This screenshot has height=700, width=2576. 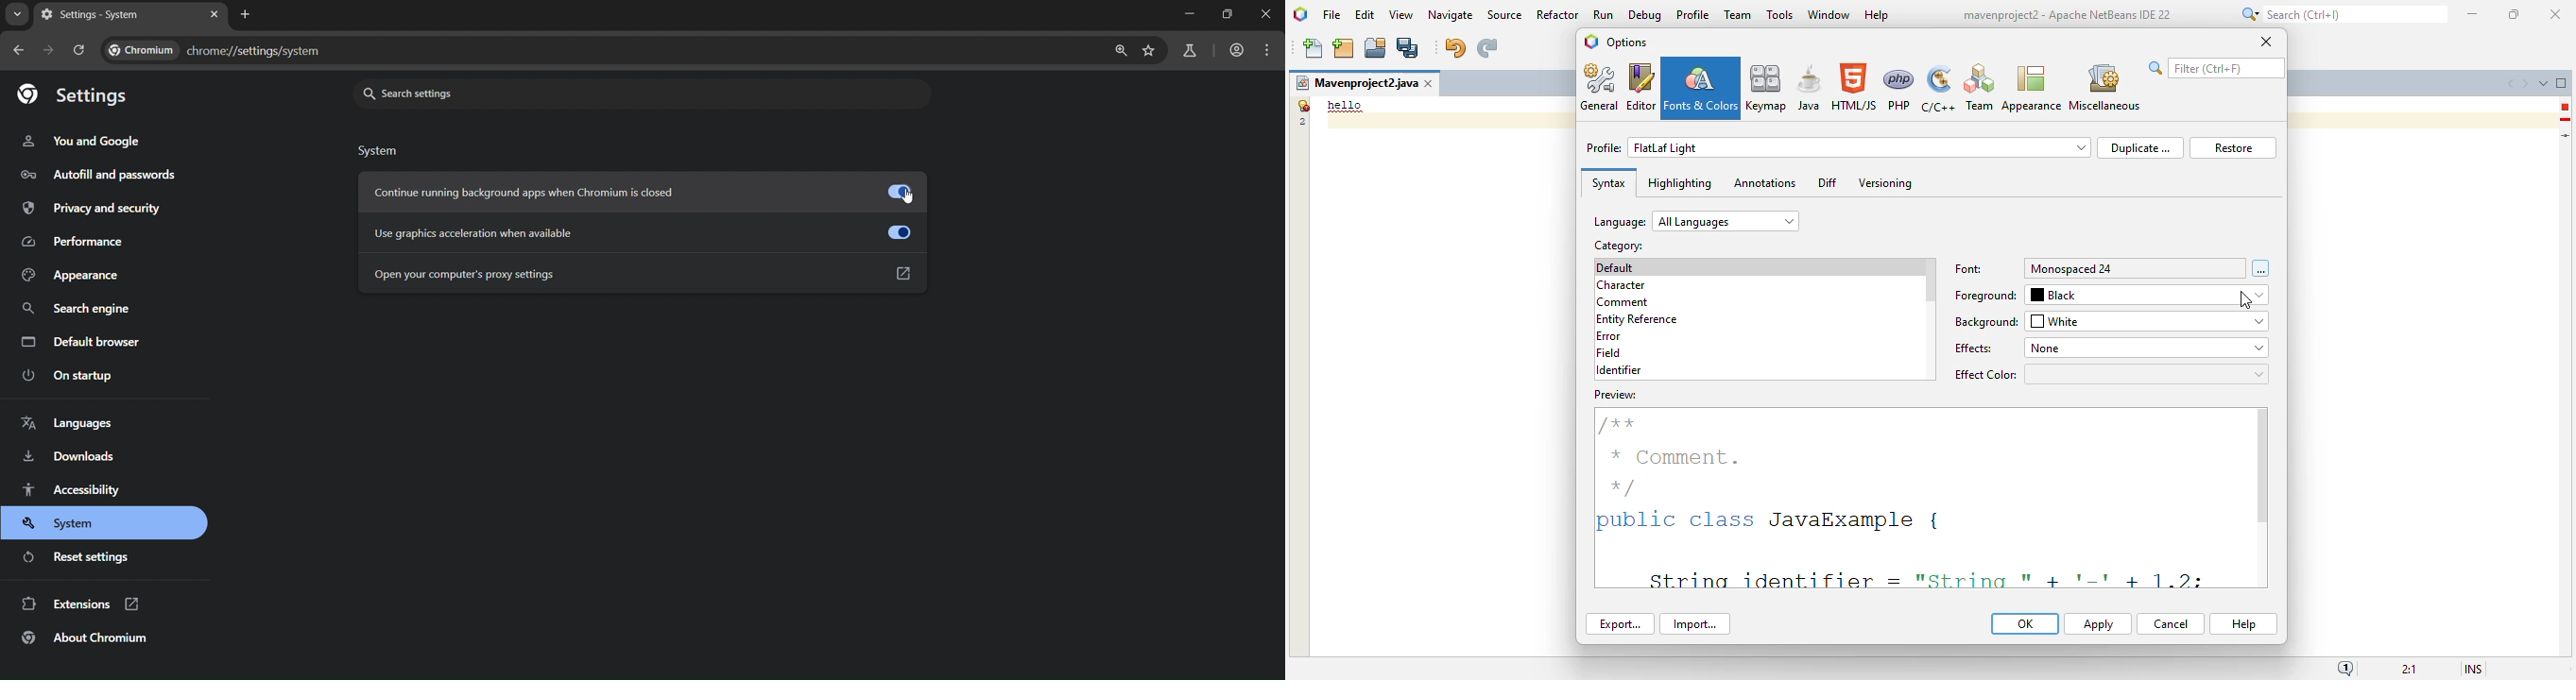 I want to click on font, so click(x=1969, y=269).